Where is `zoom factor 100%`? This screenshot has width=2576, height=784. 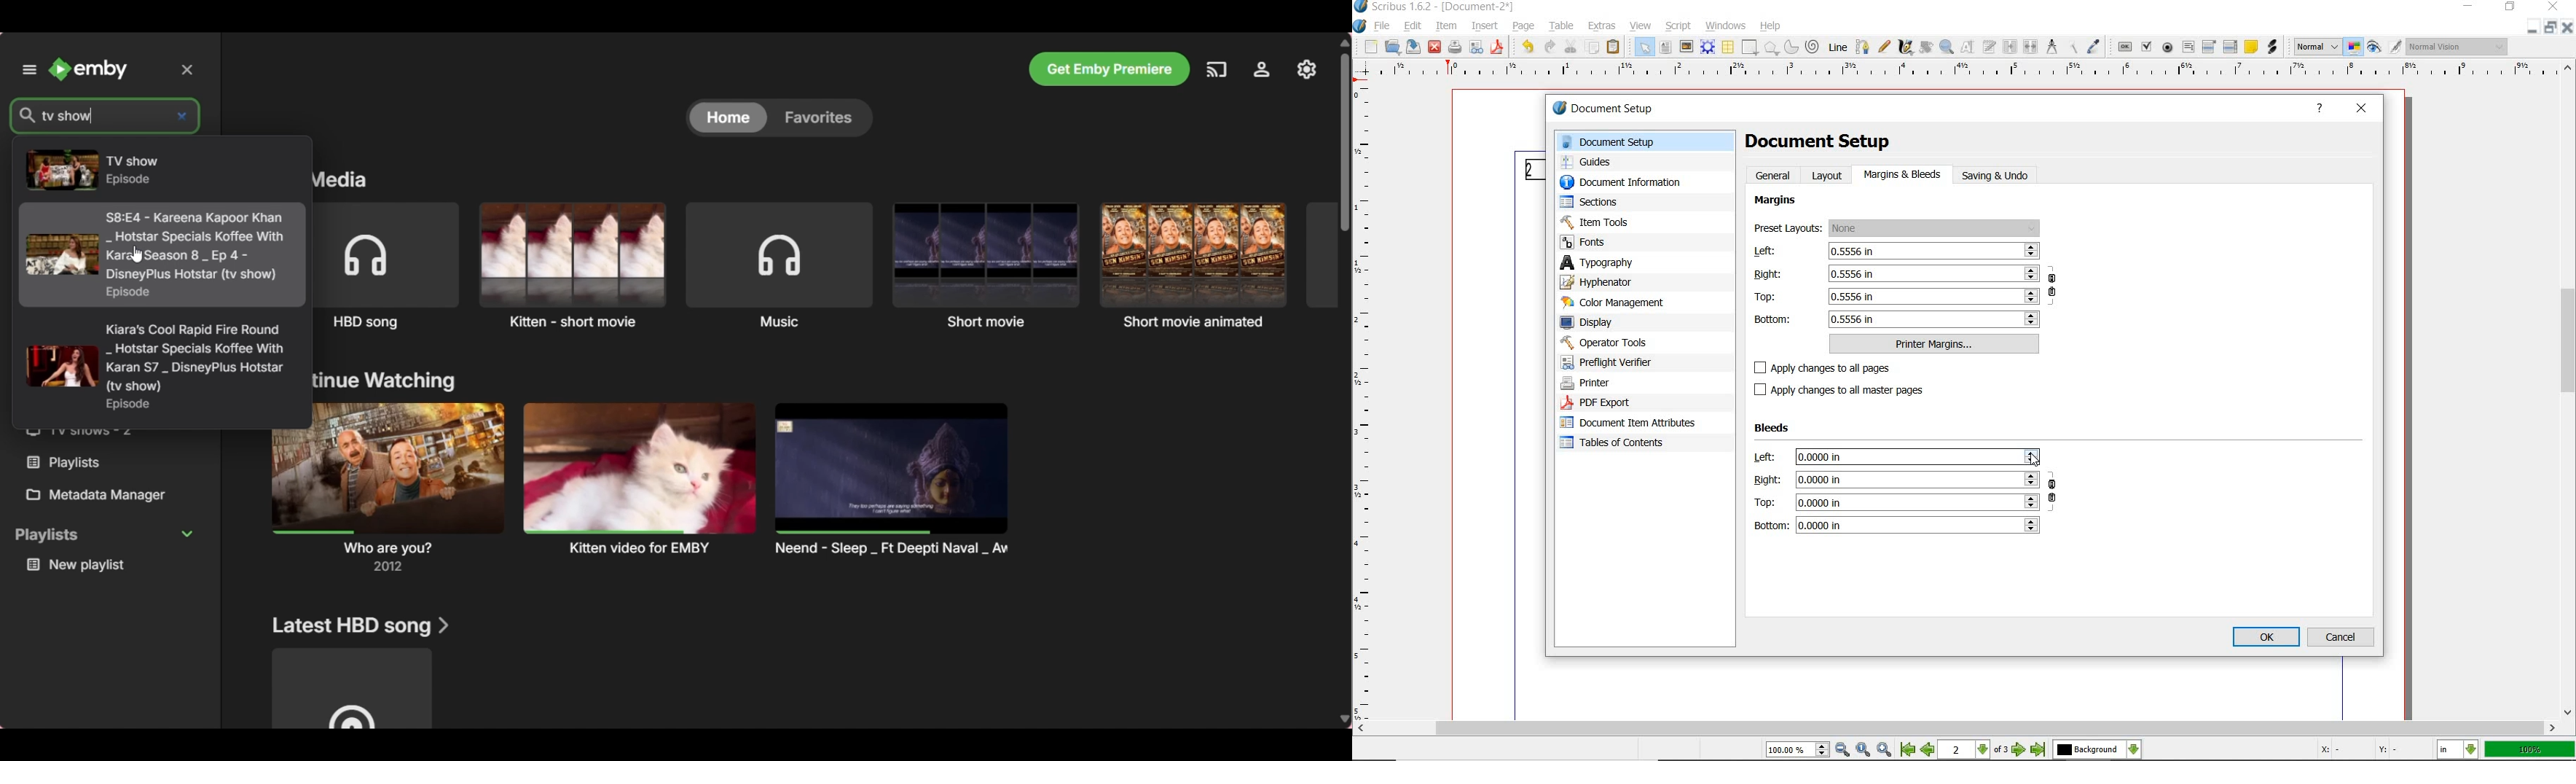
zoom factor 100% is located at coordinates (2530, 750).